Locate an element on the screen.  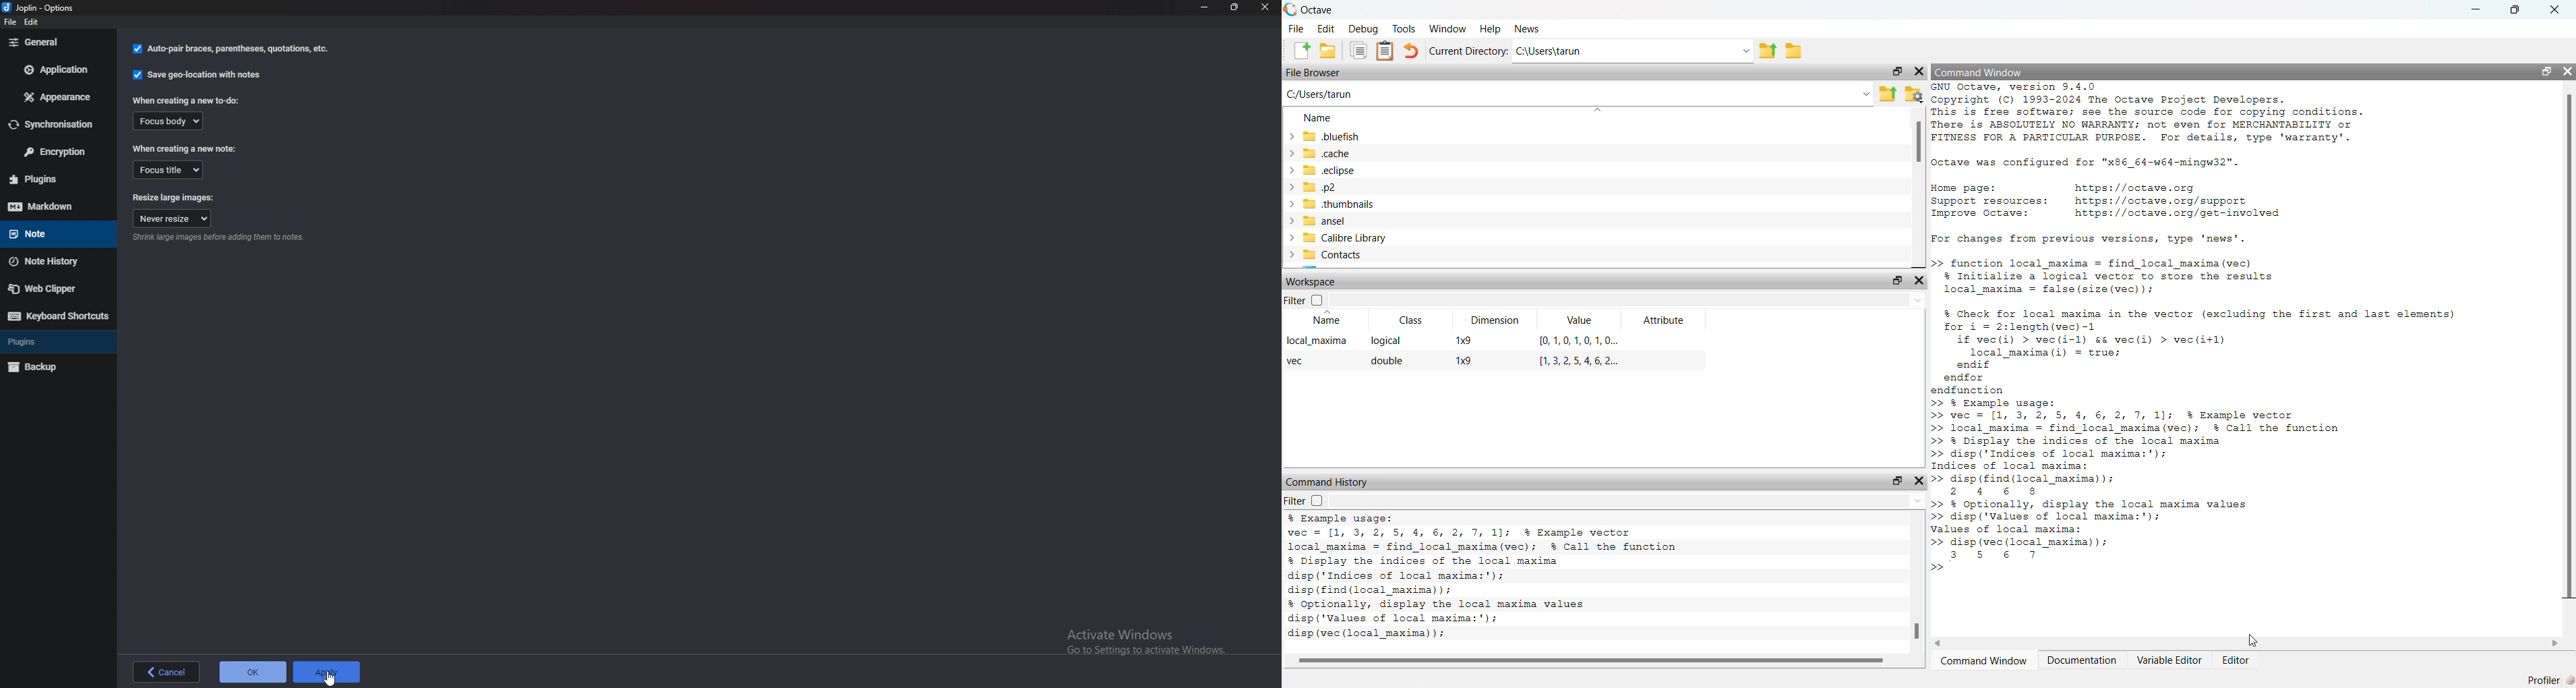
Info is located at coordinates (219, 238).